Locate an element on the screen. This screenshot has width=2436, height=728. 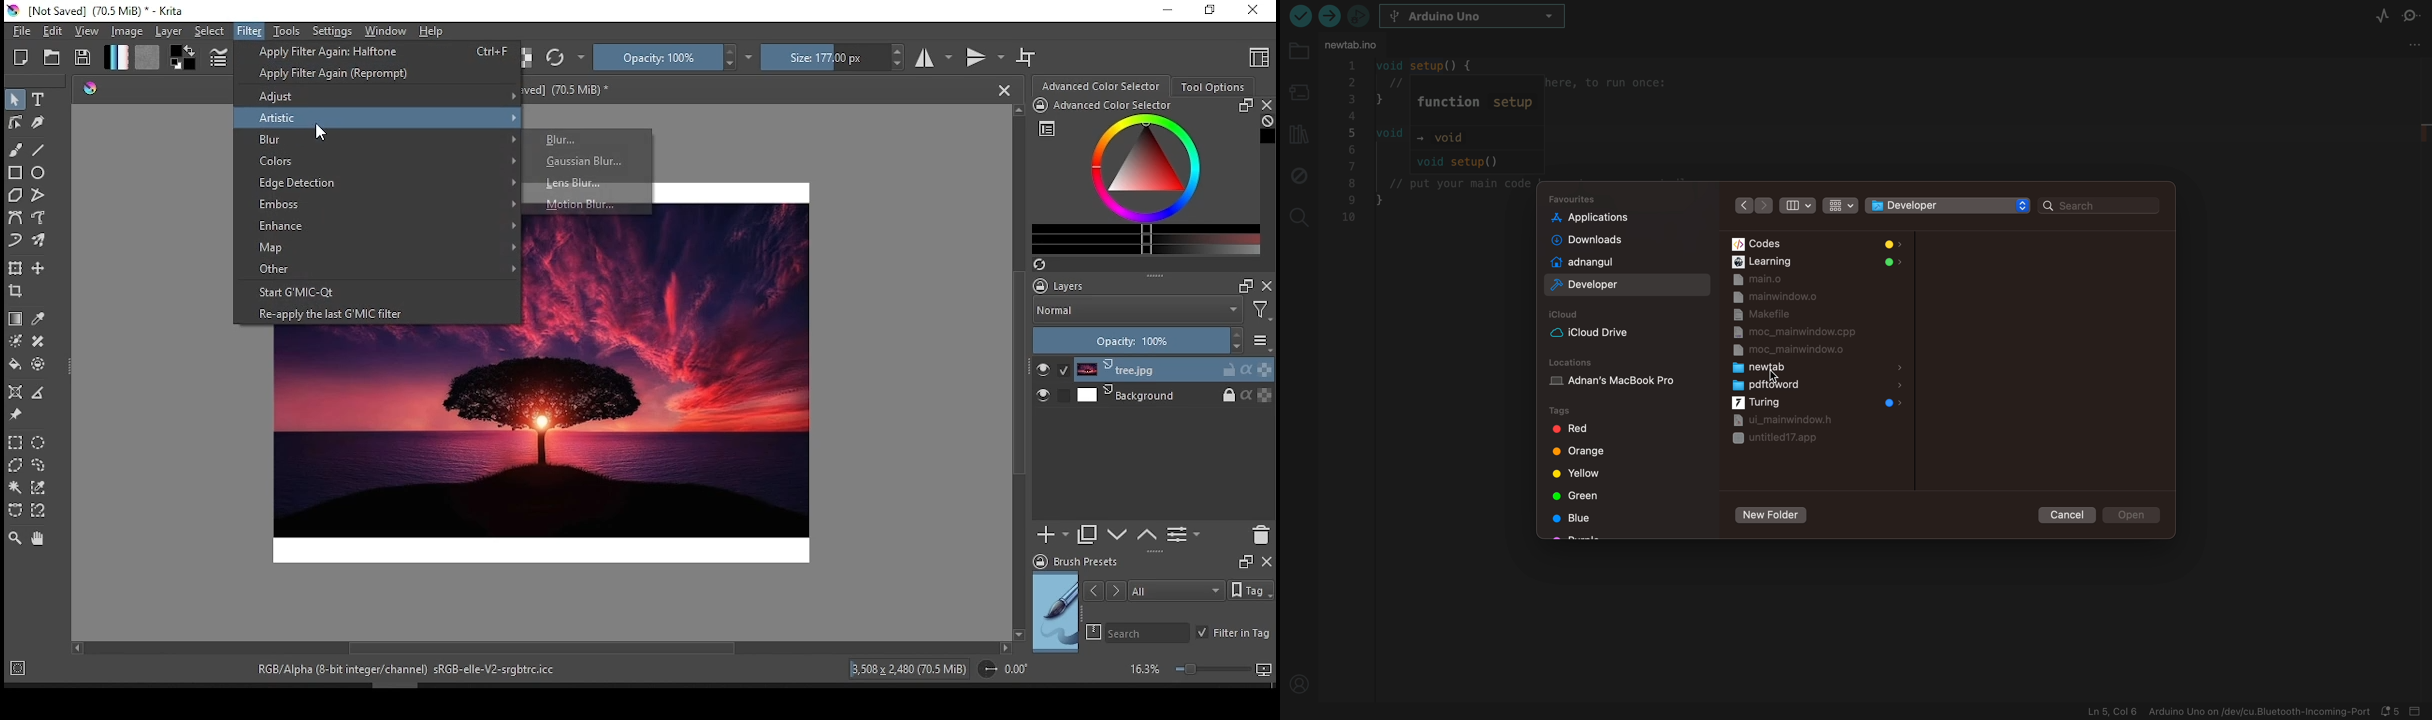
opacity is located at coordinates (666, 58).